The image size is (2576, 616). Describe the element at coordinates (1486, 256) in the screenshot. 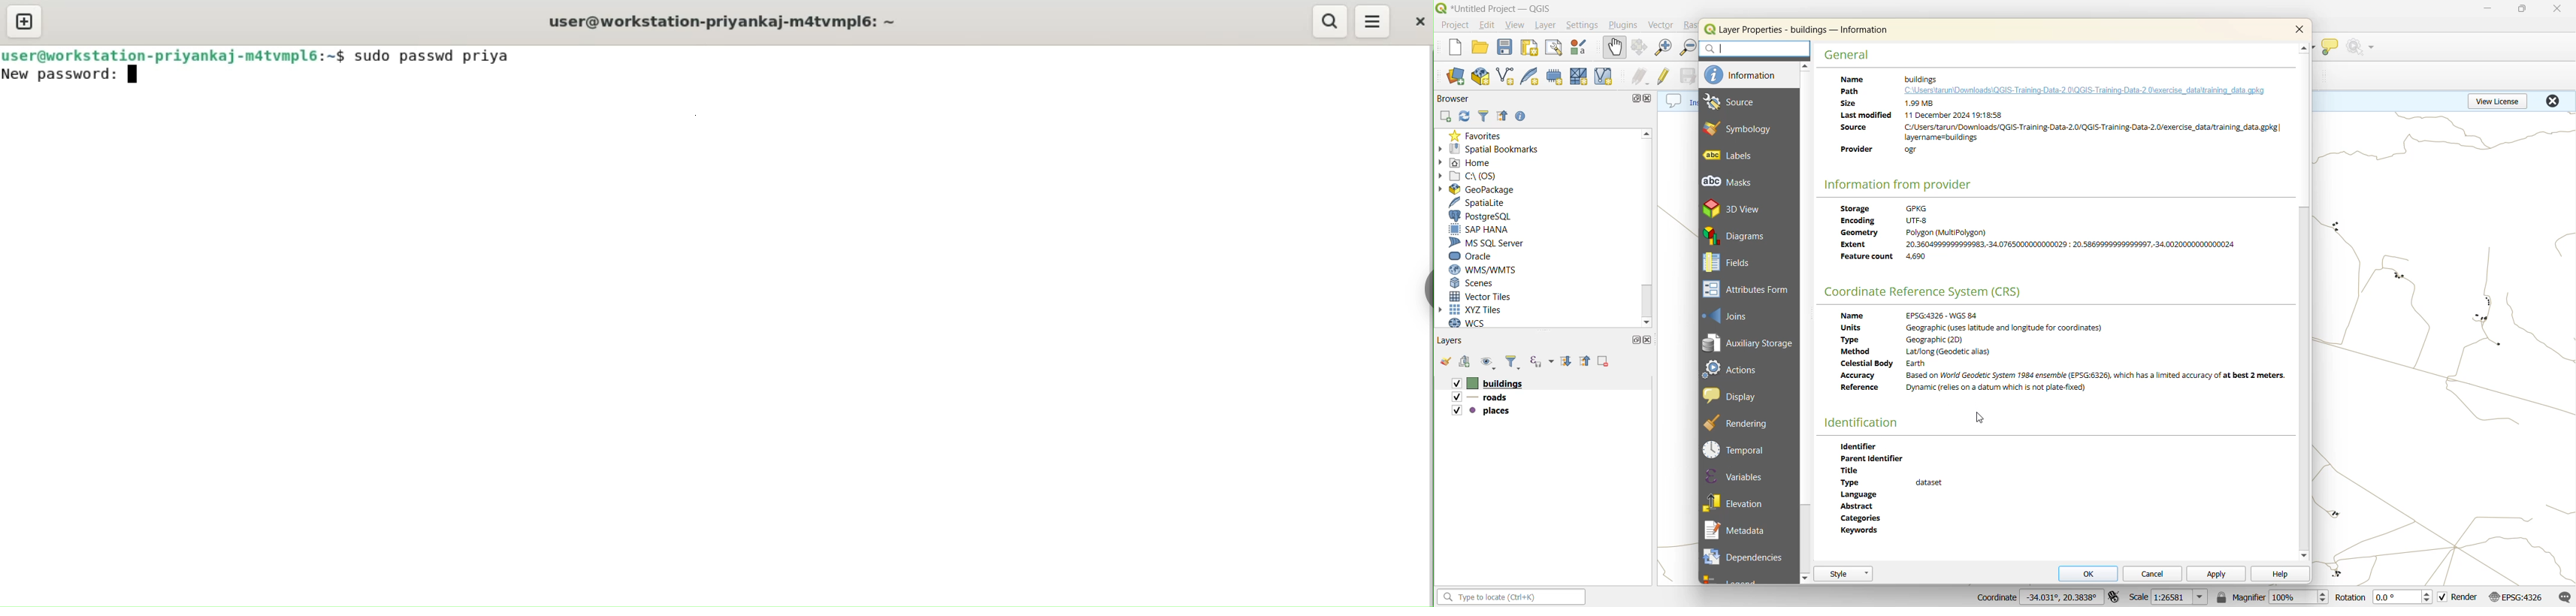

I see `oracle` at that location.